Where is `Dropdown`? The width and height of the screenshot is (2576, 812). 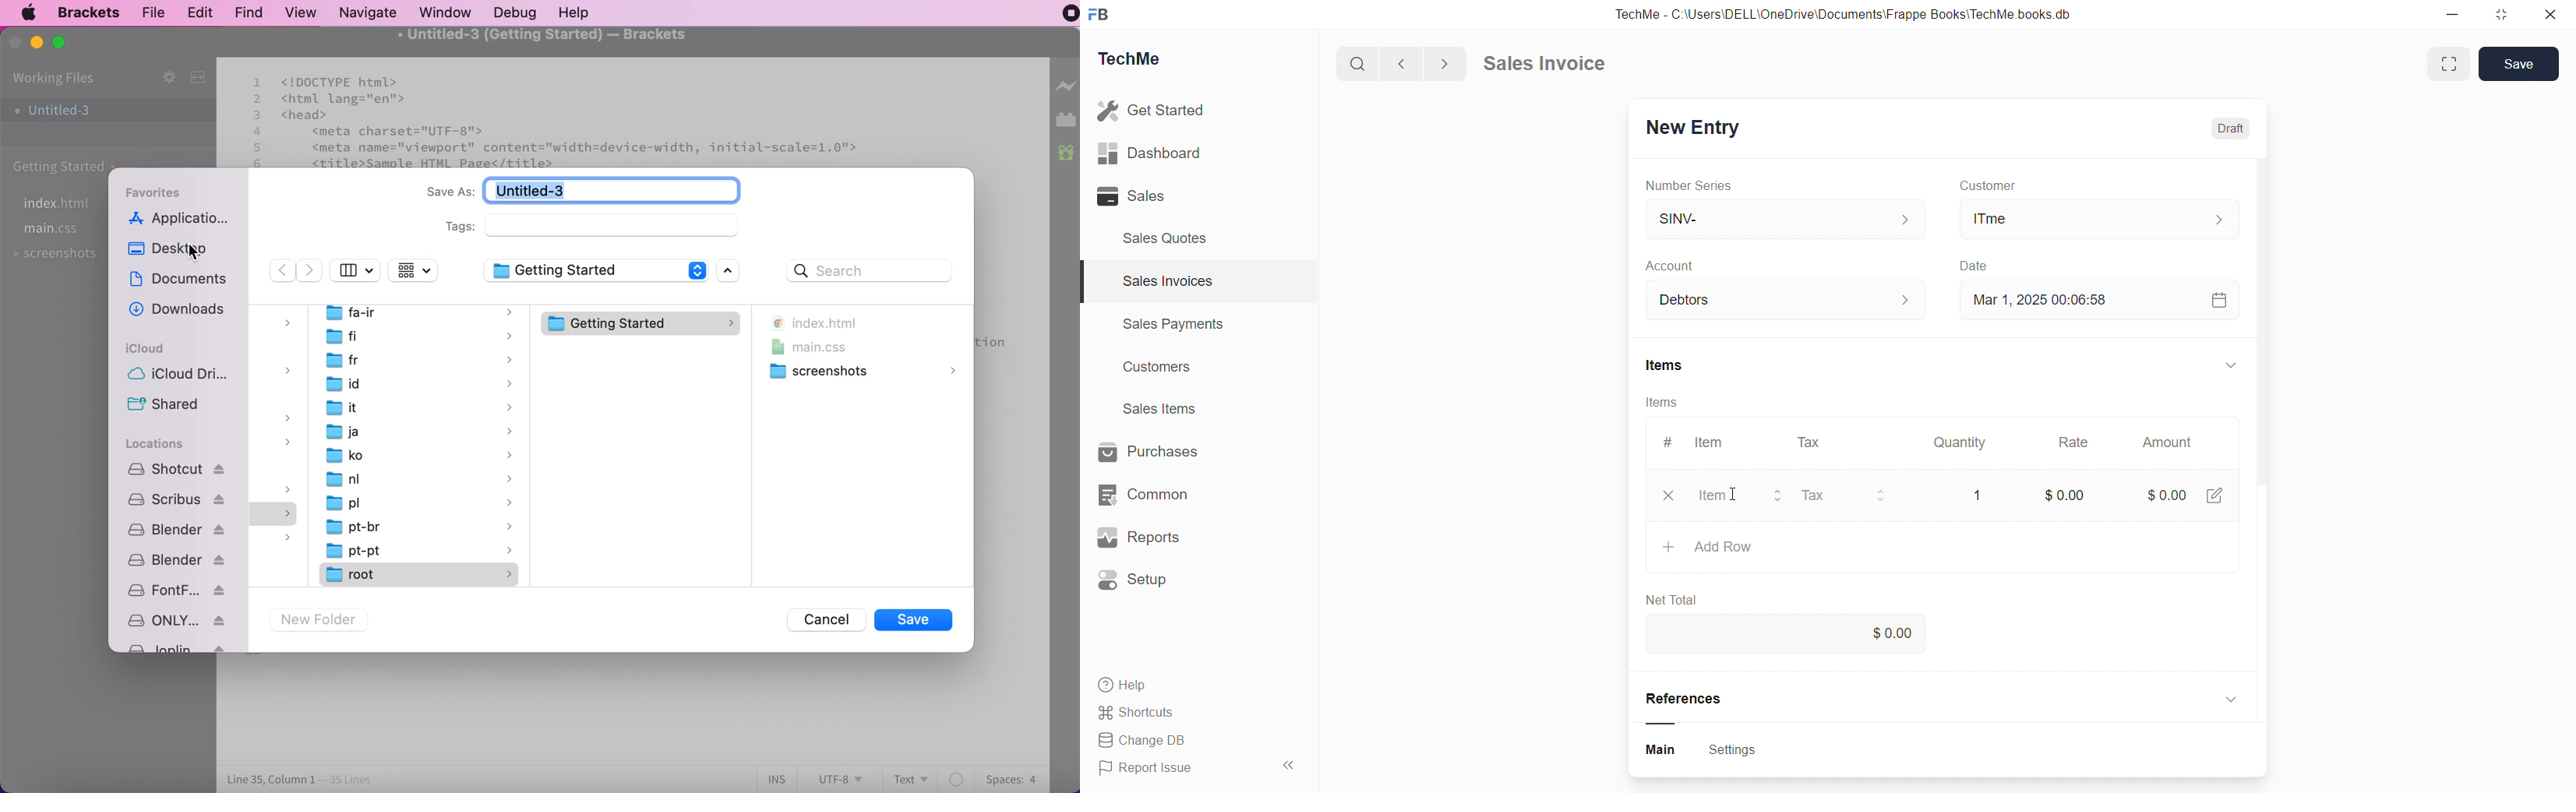
Dropdown is located at coordinates (2228, 696).